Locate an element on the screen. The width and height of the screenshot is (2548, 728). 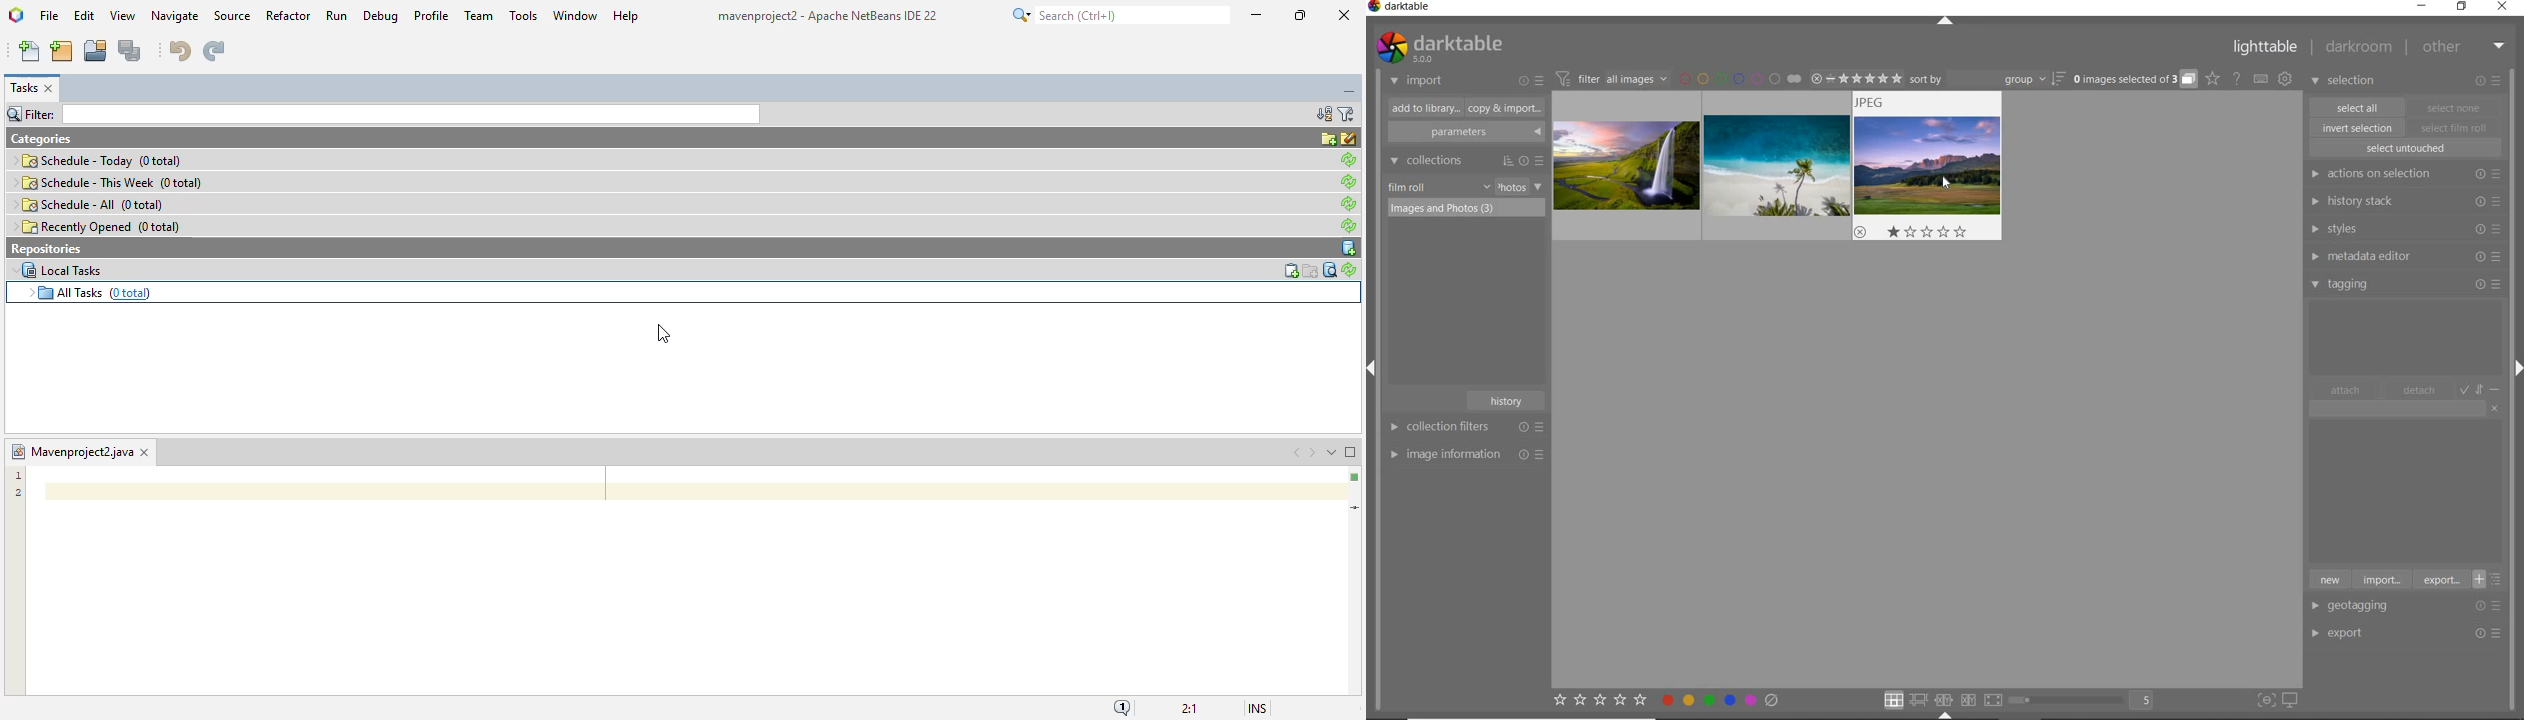
film roll is located at coordinates (1408, 187).